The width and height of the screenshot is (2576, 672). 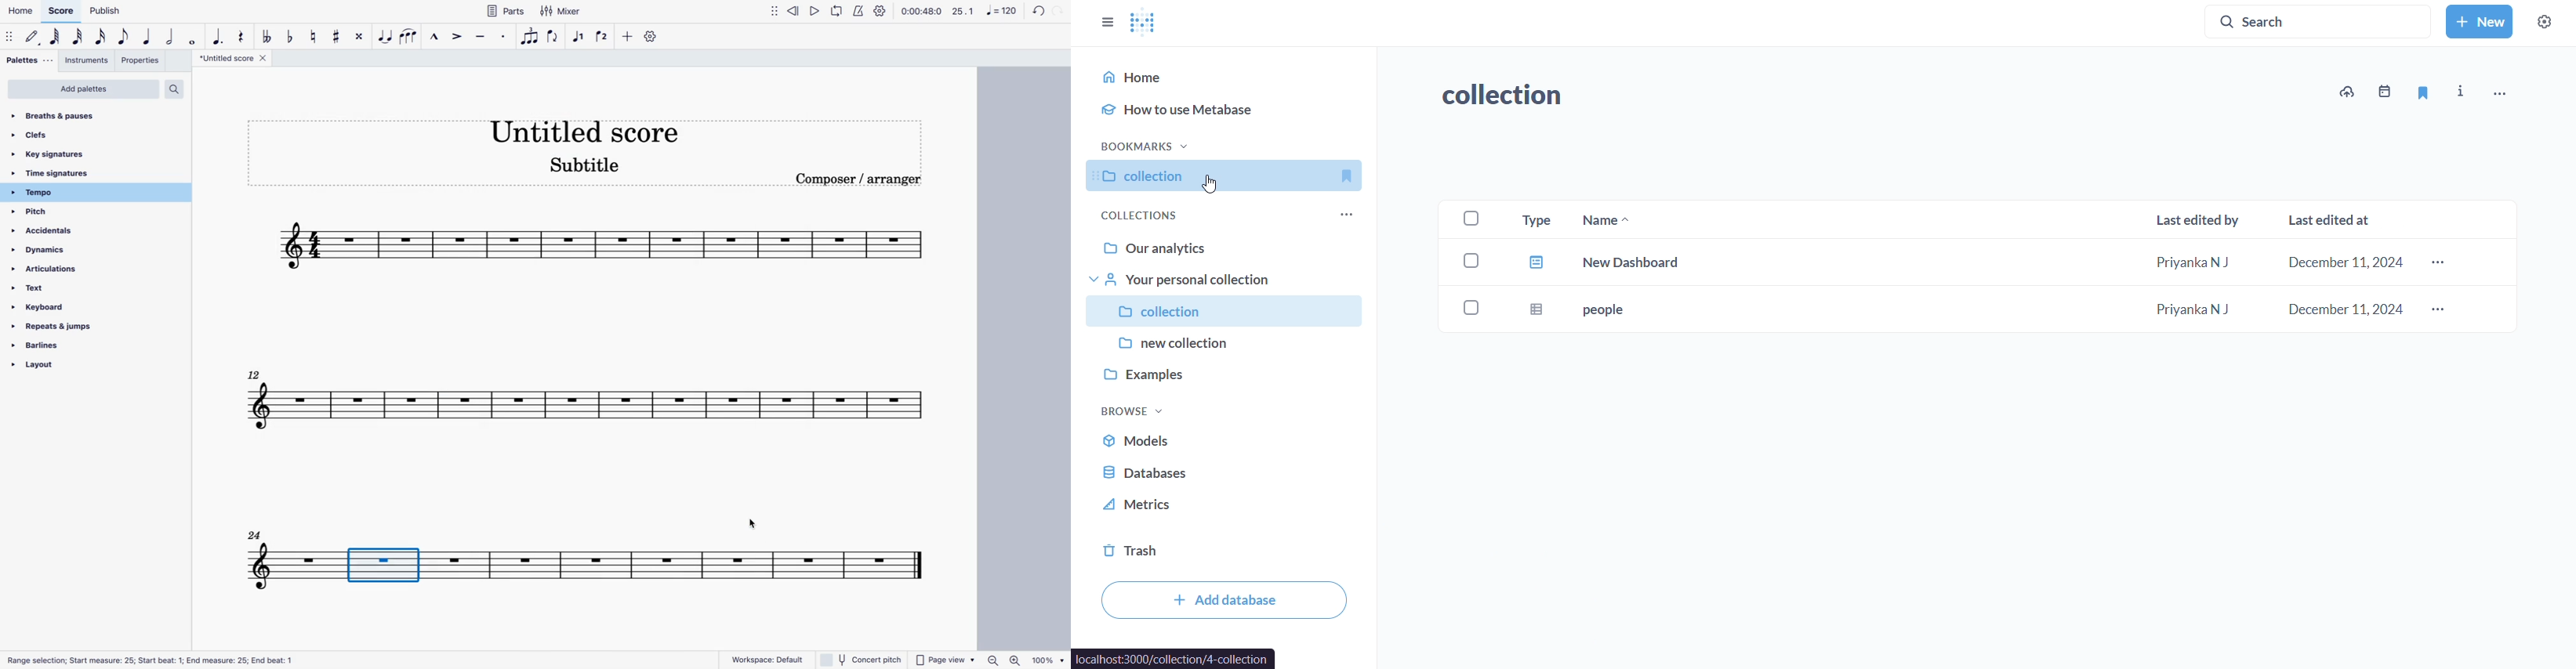 I want to click on Priyanka NJ, so click(x=2193, y=309).